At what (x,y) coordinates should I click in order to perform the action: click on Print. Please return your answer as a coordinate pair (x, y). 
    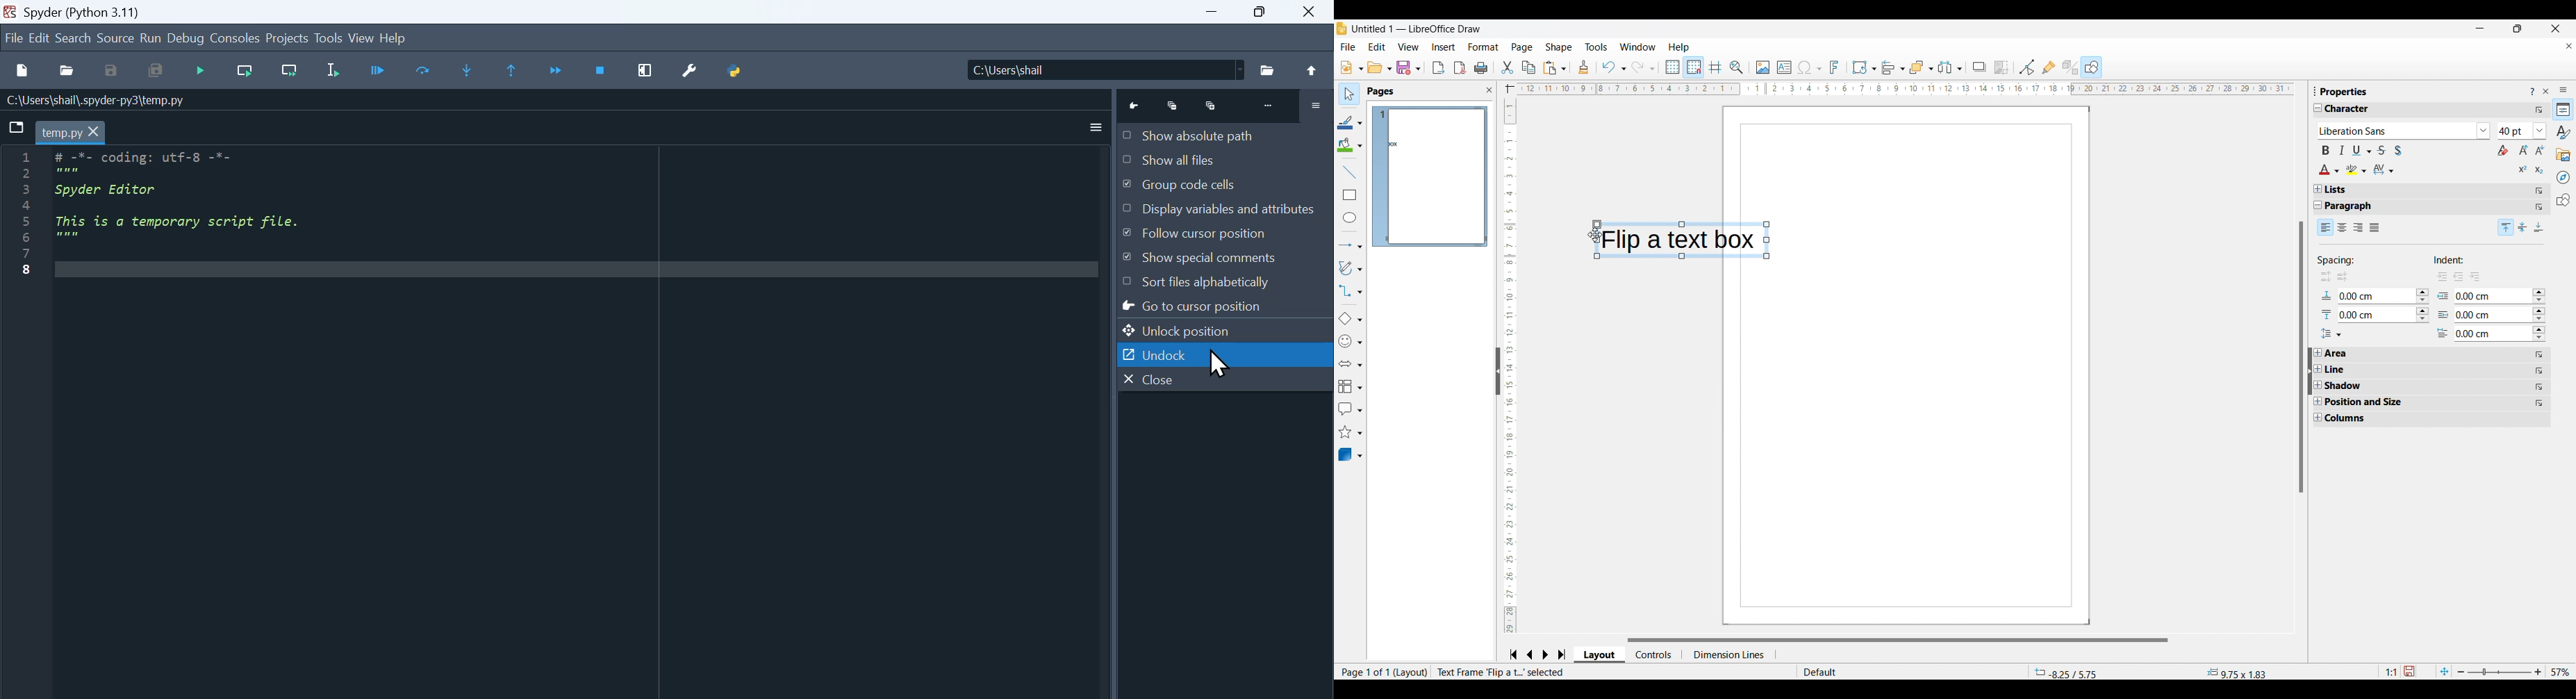
    Looking at the image, I should click on (1481, 69).